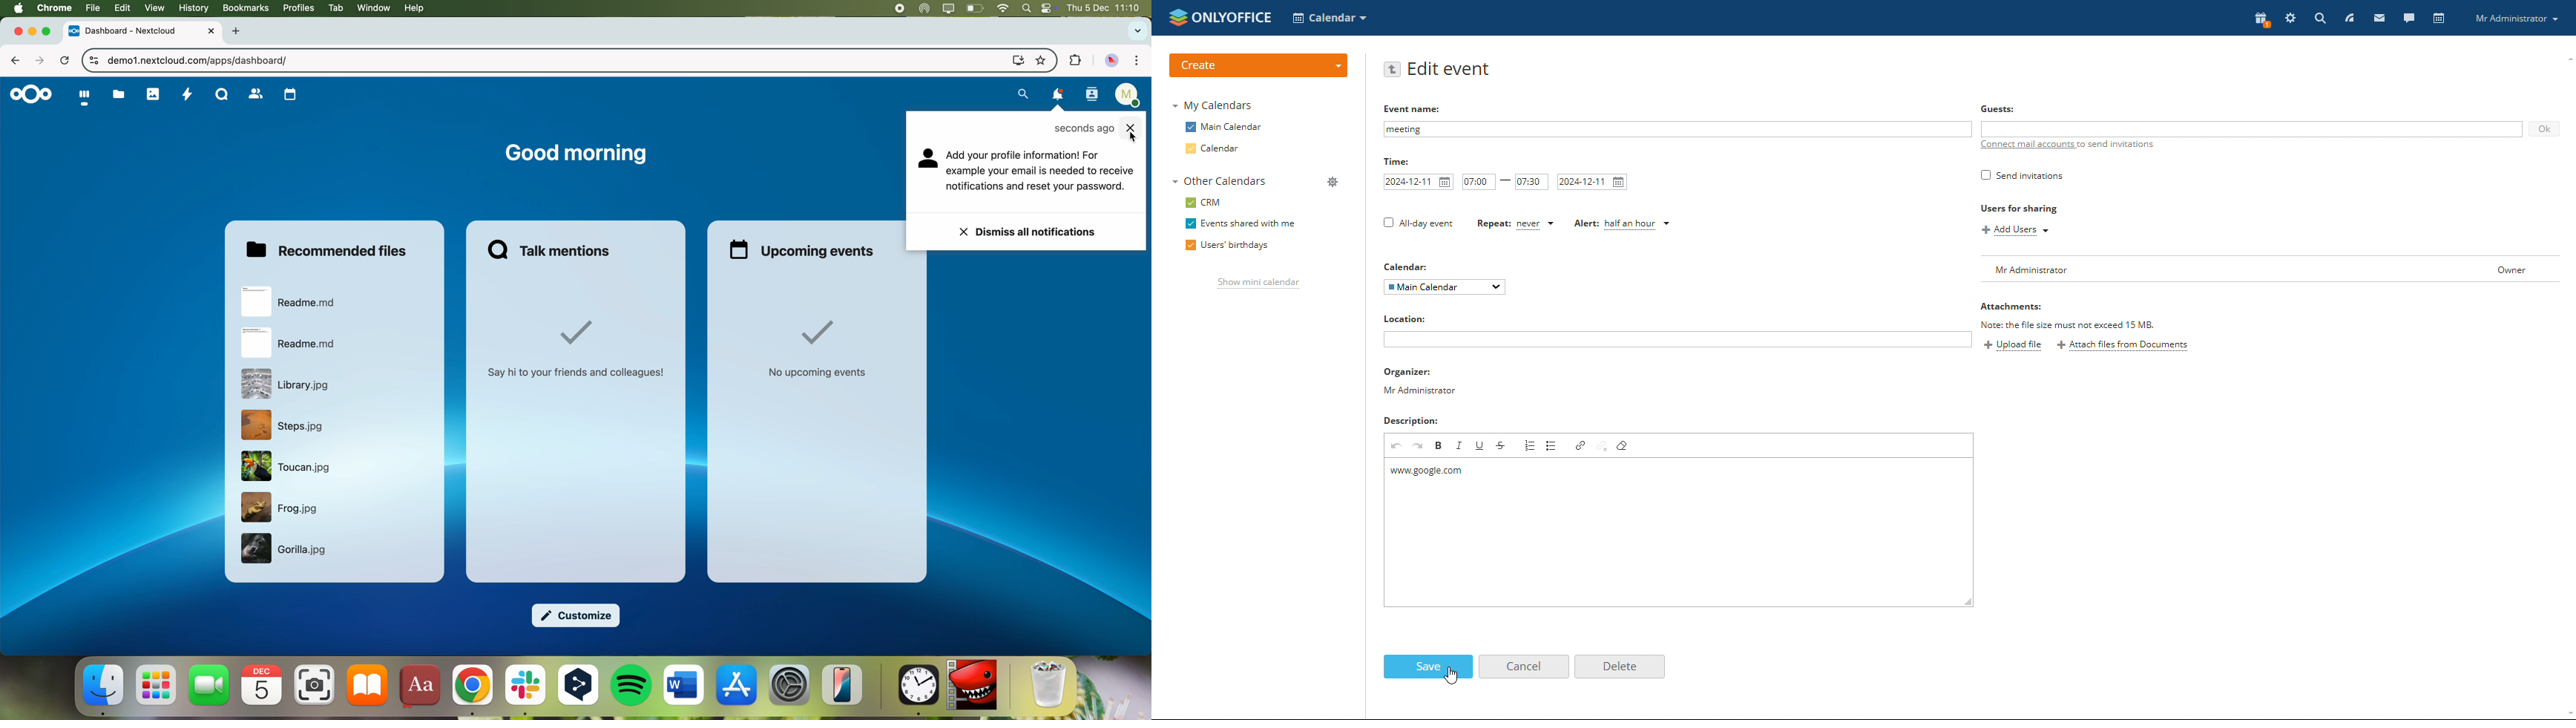  What do you see at coordinates (290, 95) in the screenshot?
I see `calendars` at bounding box center [290, 95].